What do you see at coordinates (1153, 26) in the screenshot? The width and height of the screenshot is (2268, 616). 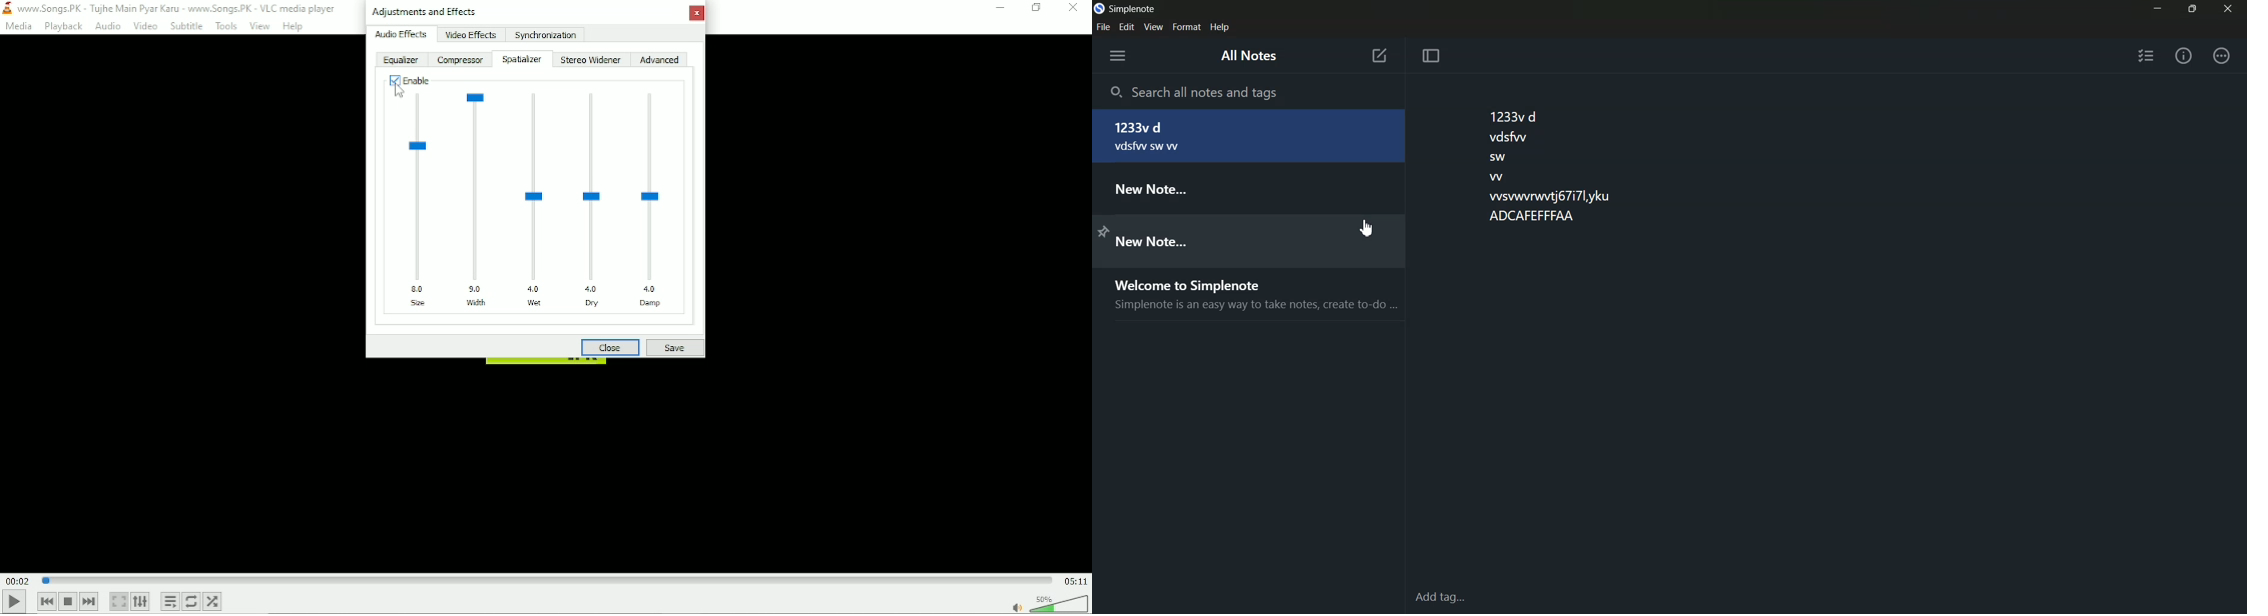 I see `View` at bounding box center [1153, 26].